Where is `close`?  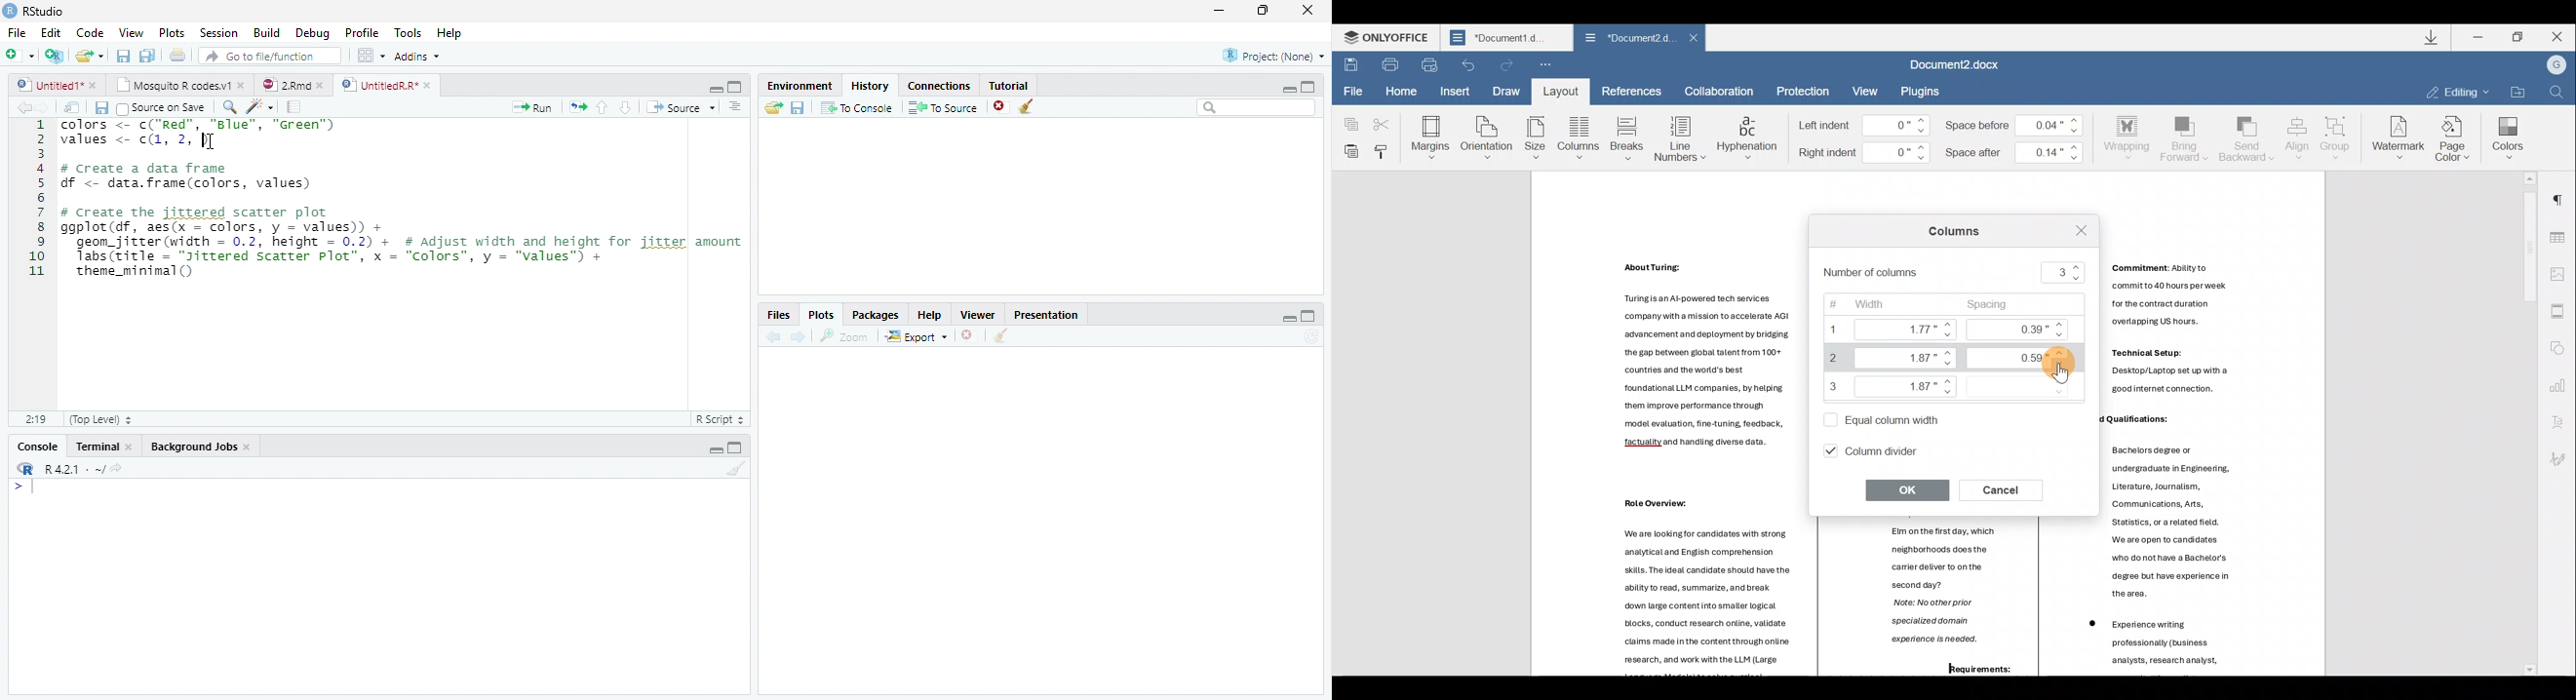
close is located at coordinates (130, 447).